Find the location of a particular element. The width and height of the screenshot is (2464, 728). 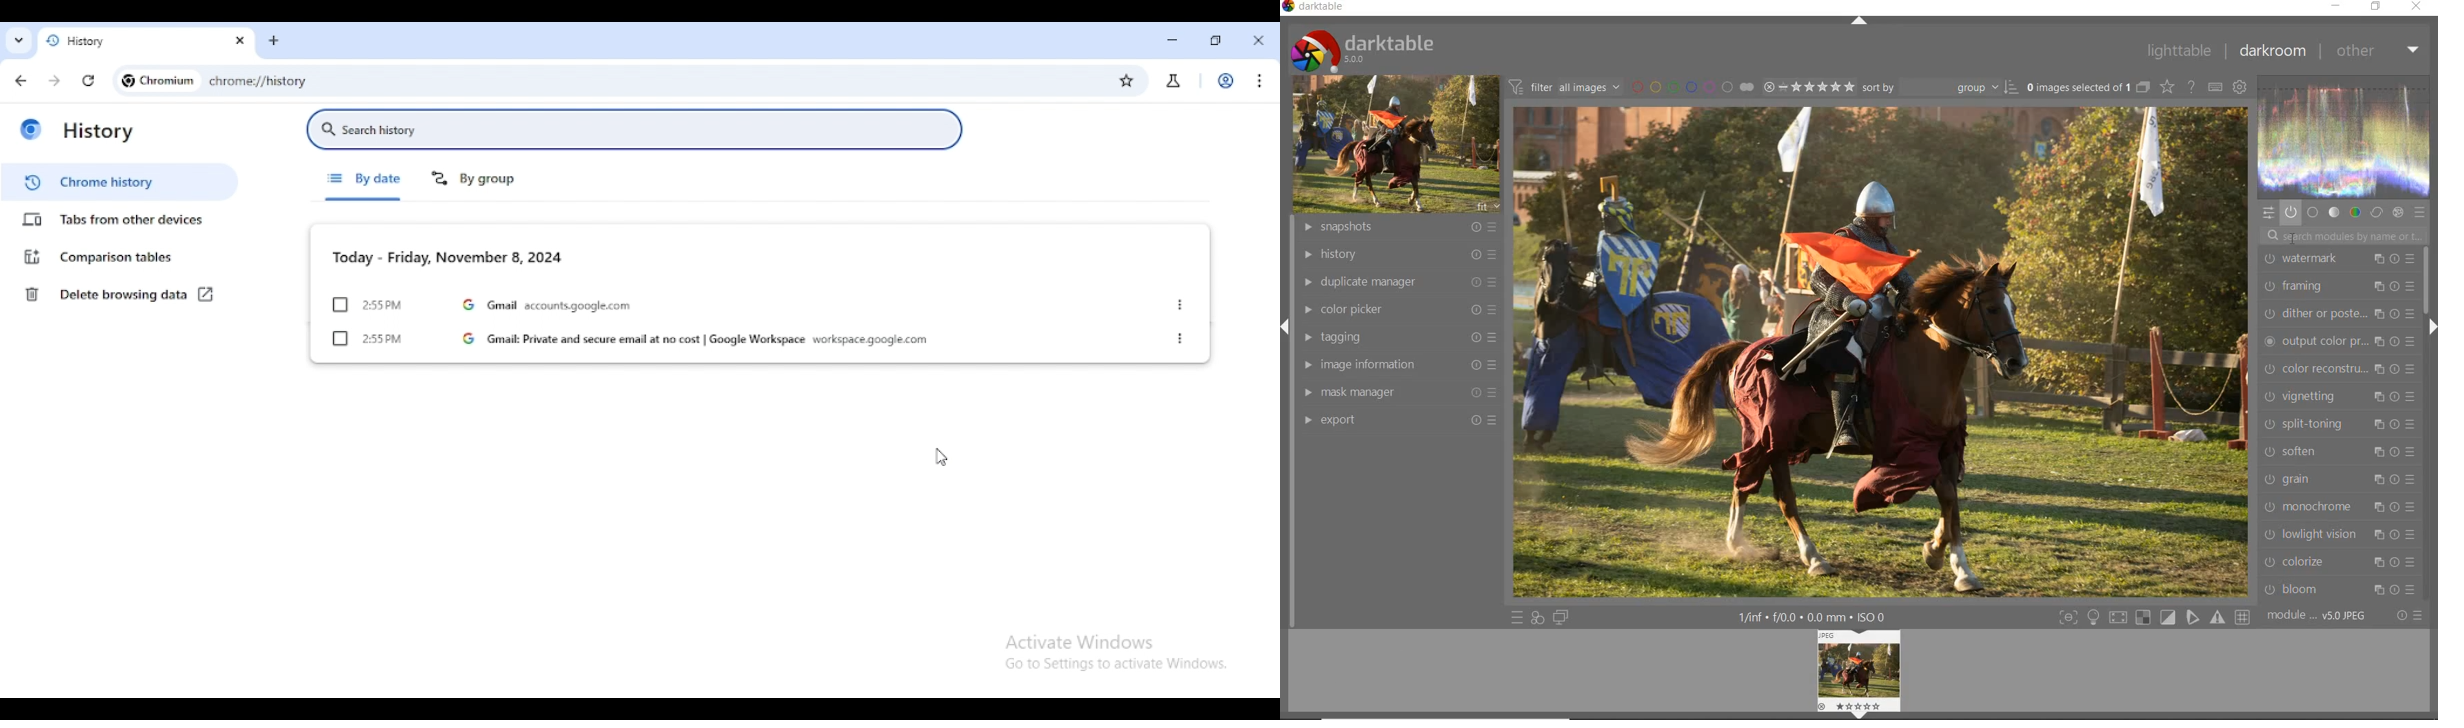

by date is located at coordinates (365, 179).